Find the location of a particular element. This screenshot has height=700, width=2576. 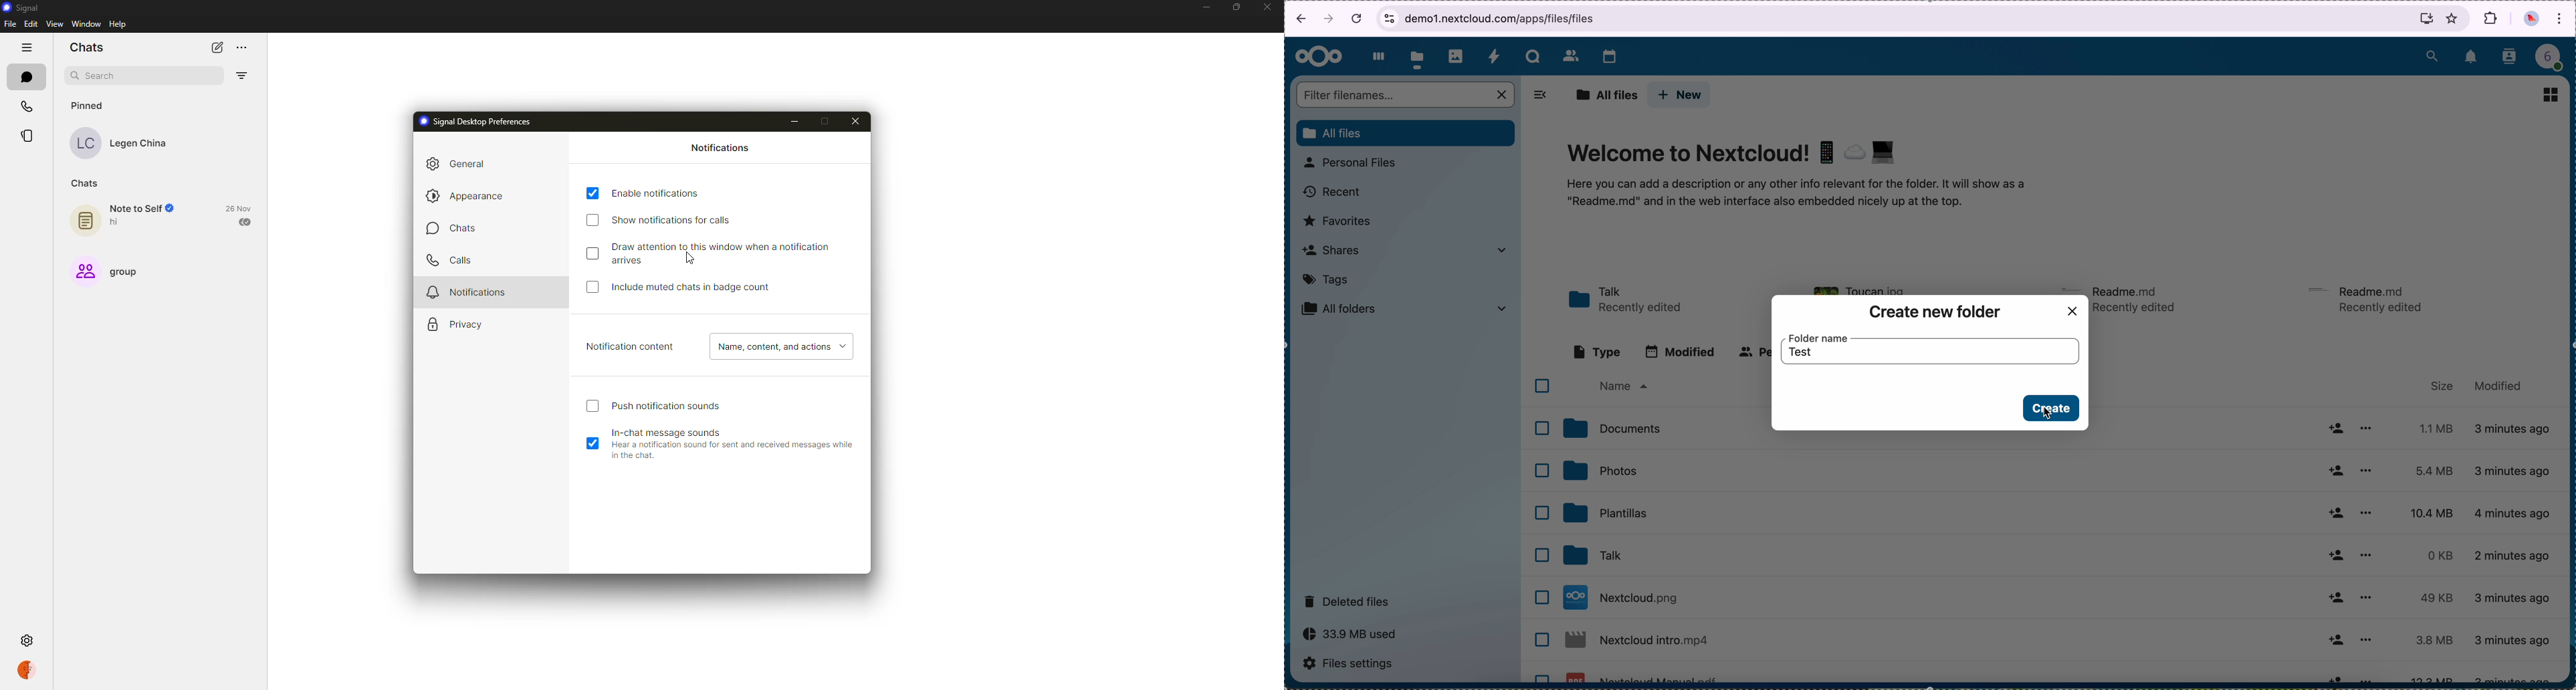

profile is located at coordinates (2555, 60).